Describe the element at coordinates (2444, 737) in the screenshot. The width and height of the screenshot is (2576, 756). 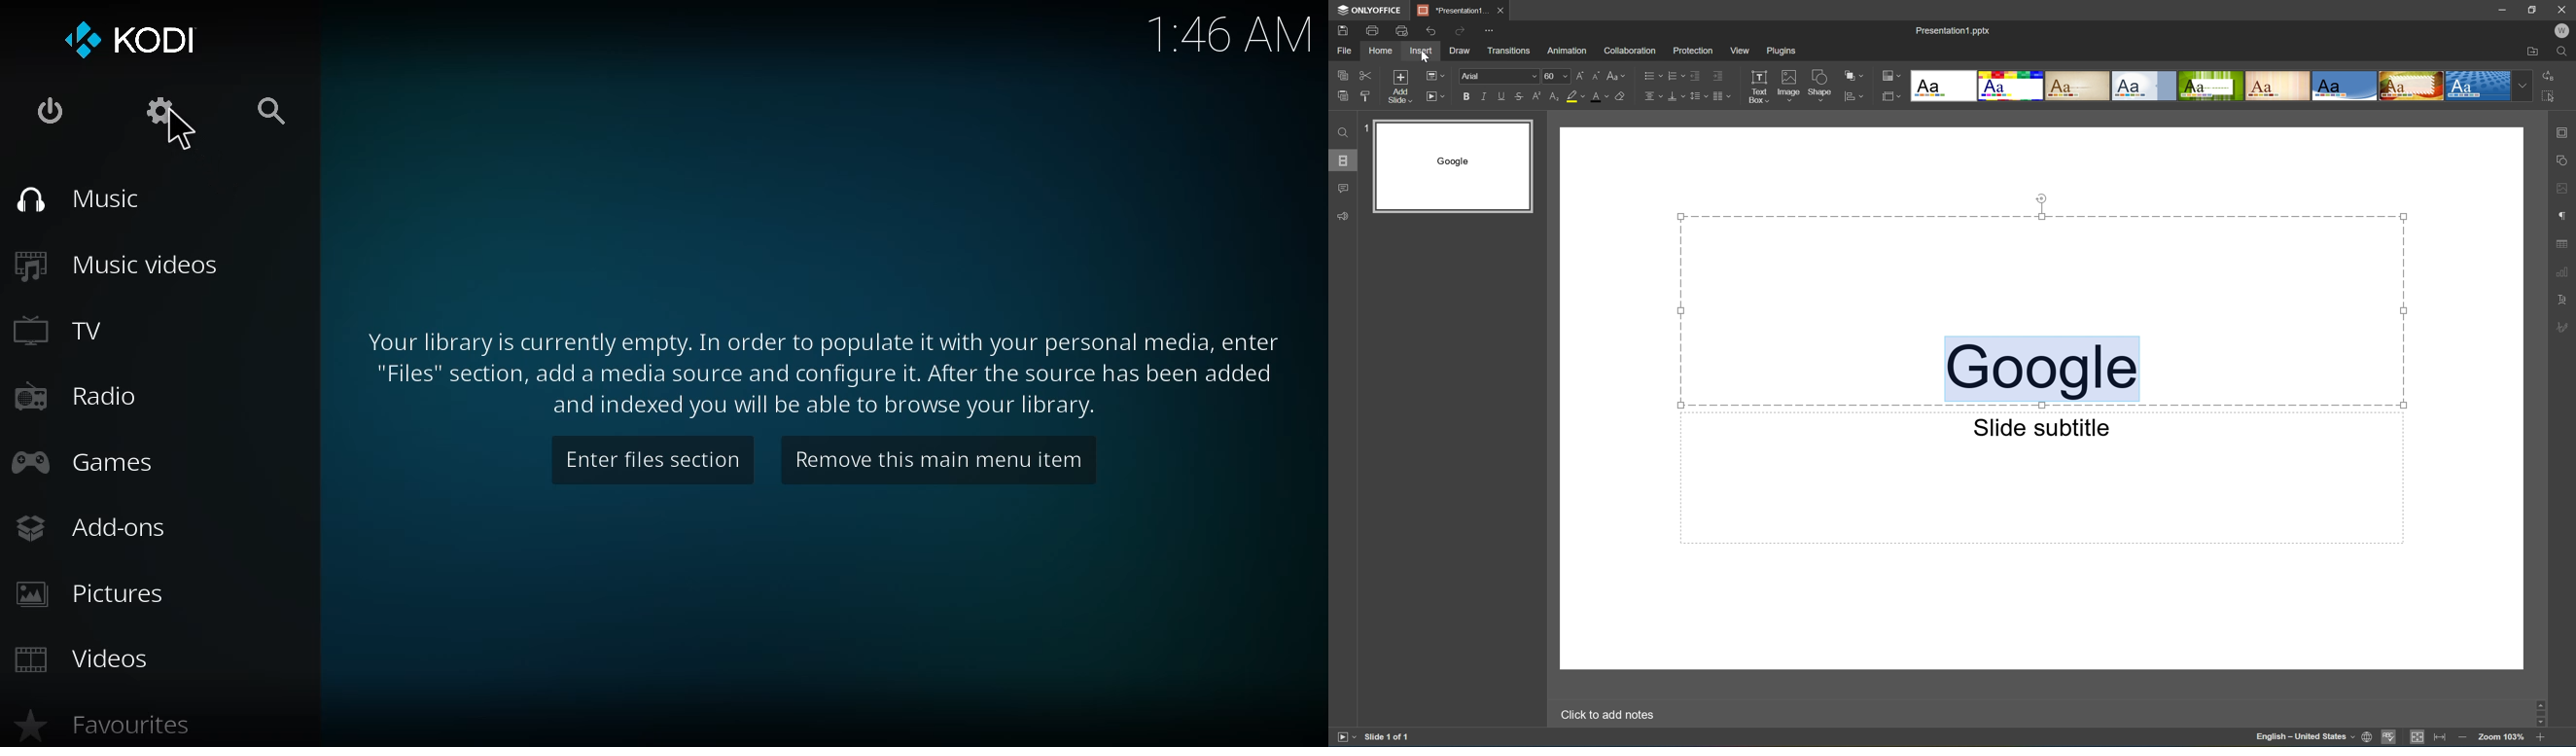
I see `Fit to width` at that location.